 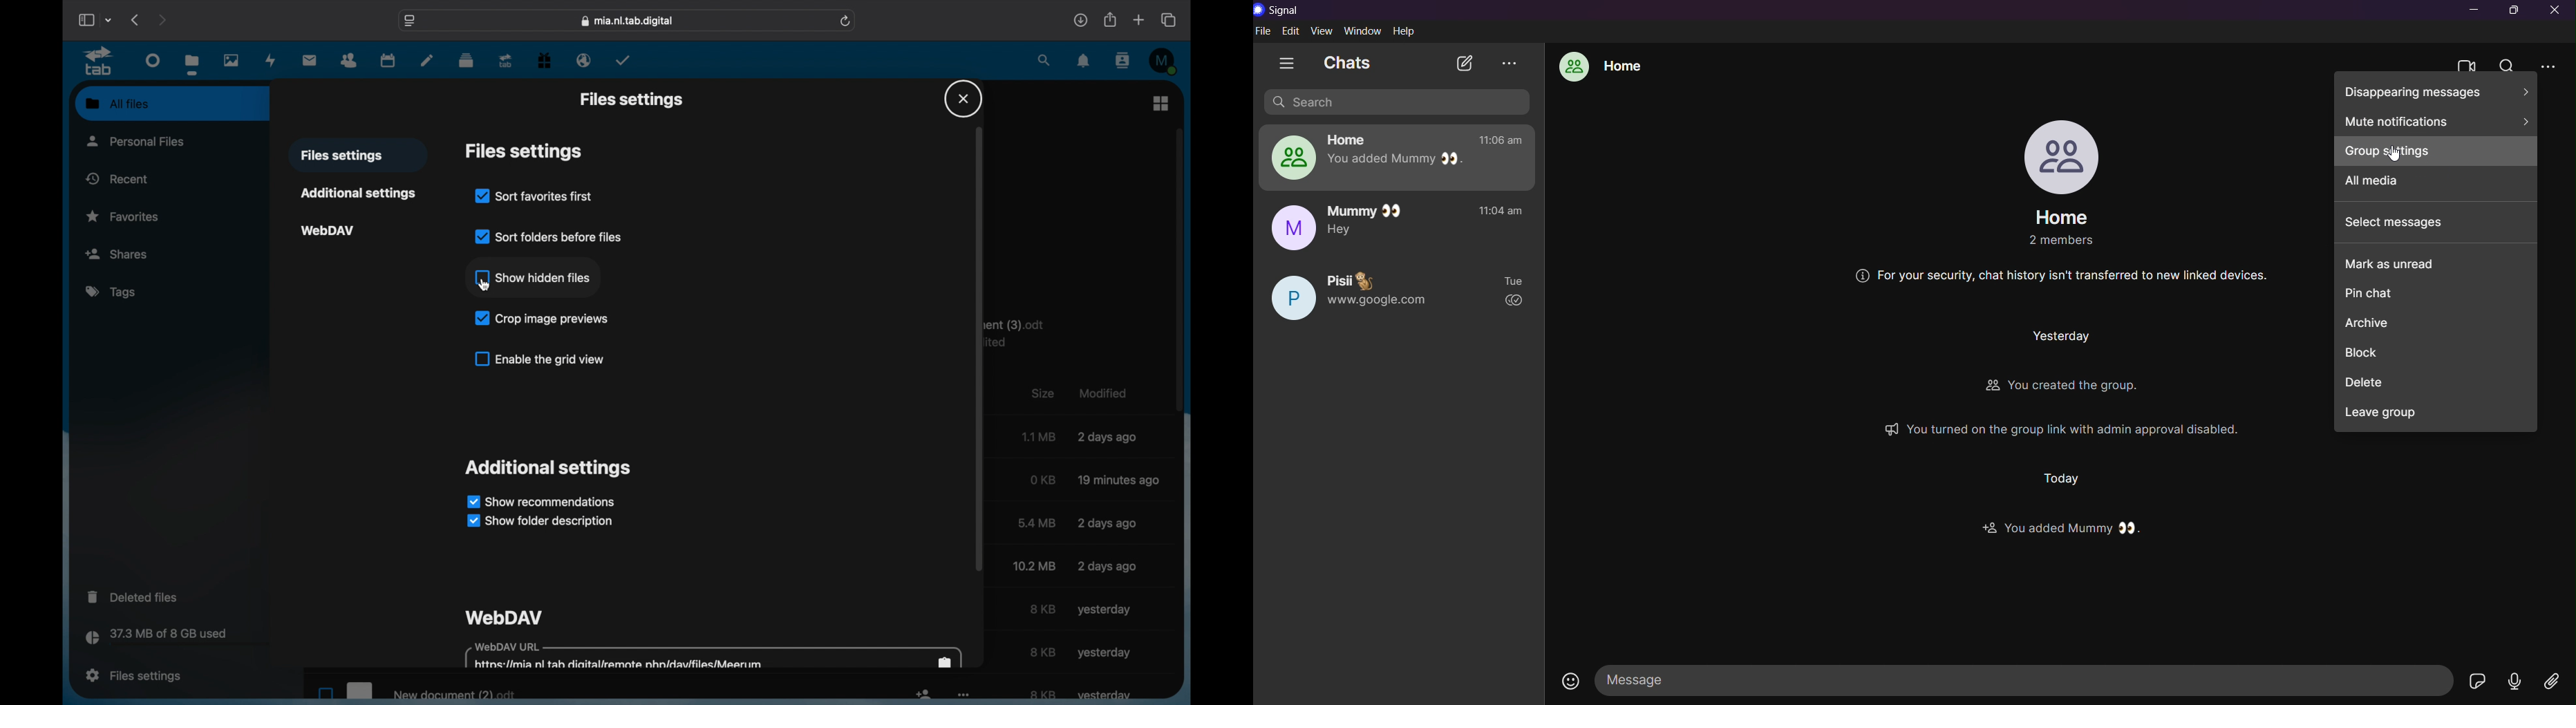 I want to click on yesterday, so click(x=1104, y=653).